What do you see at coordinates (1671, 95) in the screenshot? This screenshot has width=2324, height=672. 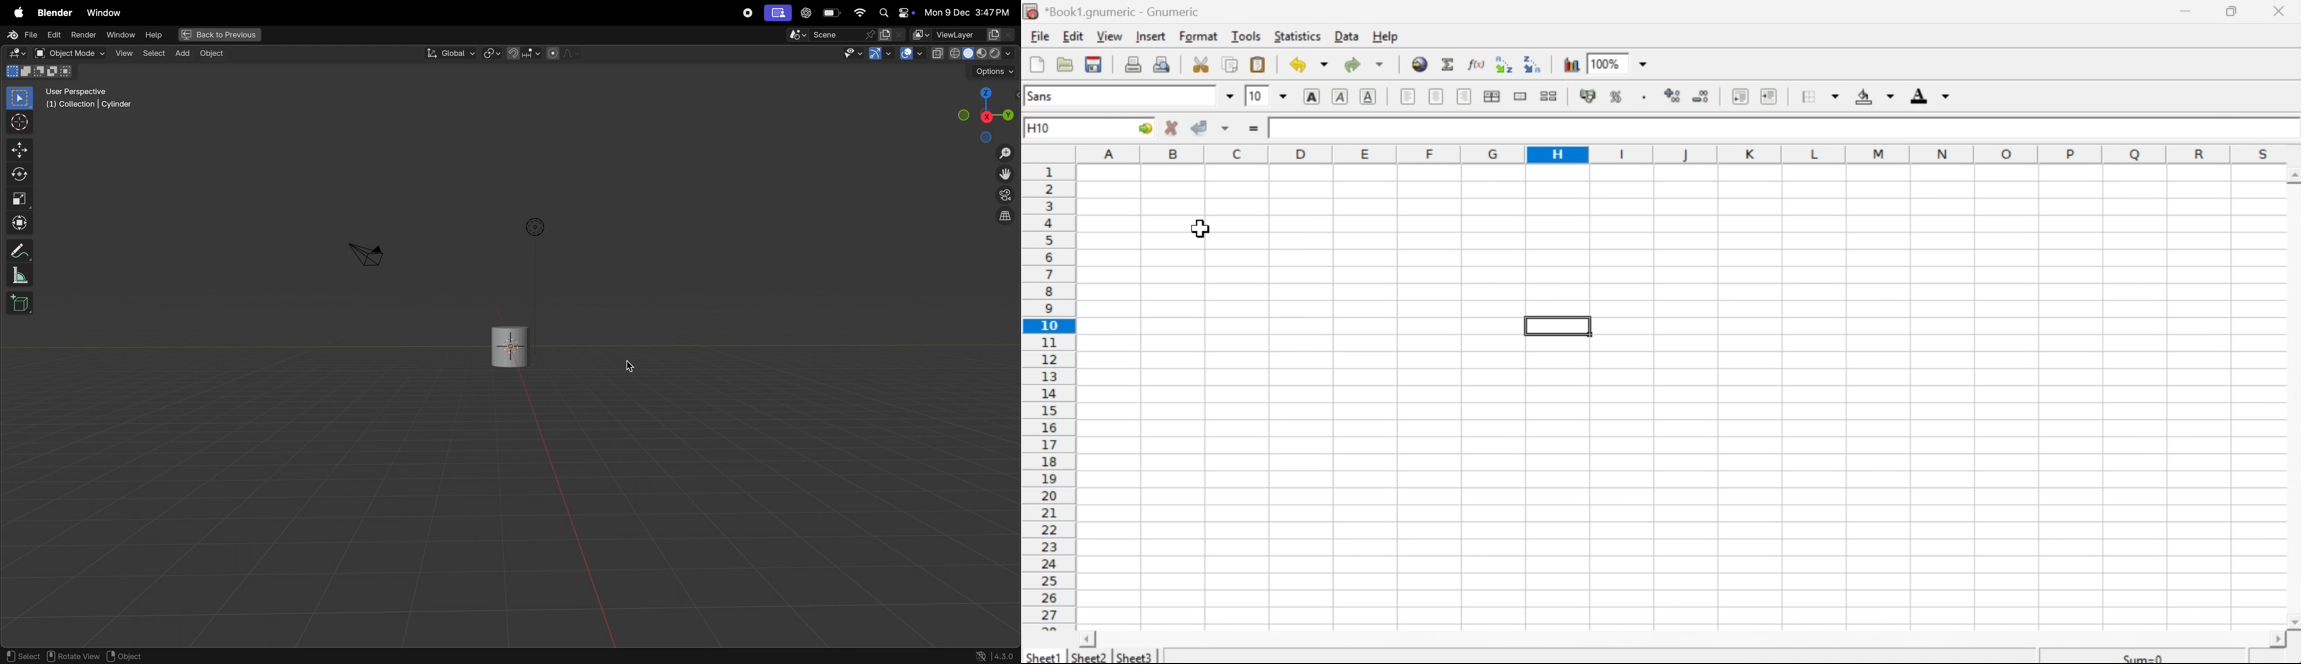 I see `Icon` at bounding box center [1671, 95].